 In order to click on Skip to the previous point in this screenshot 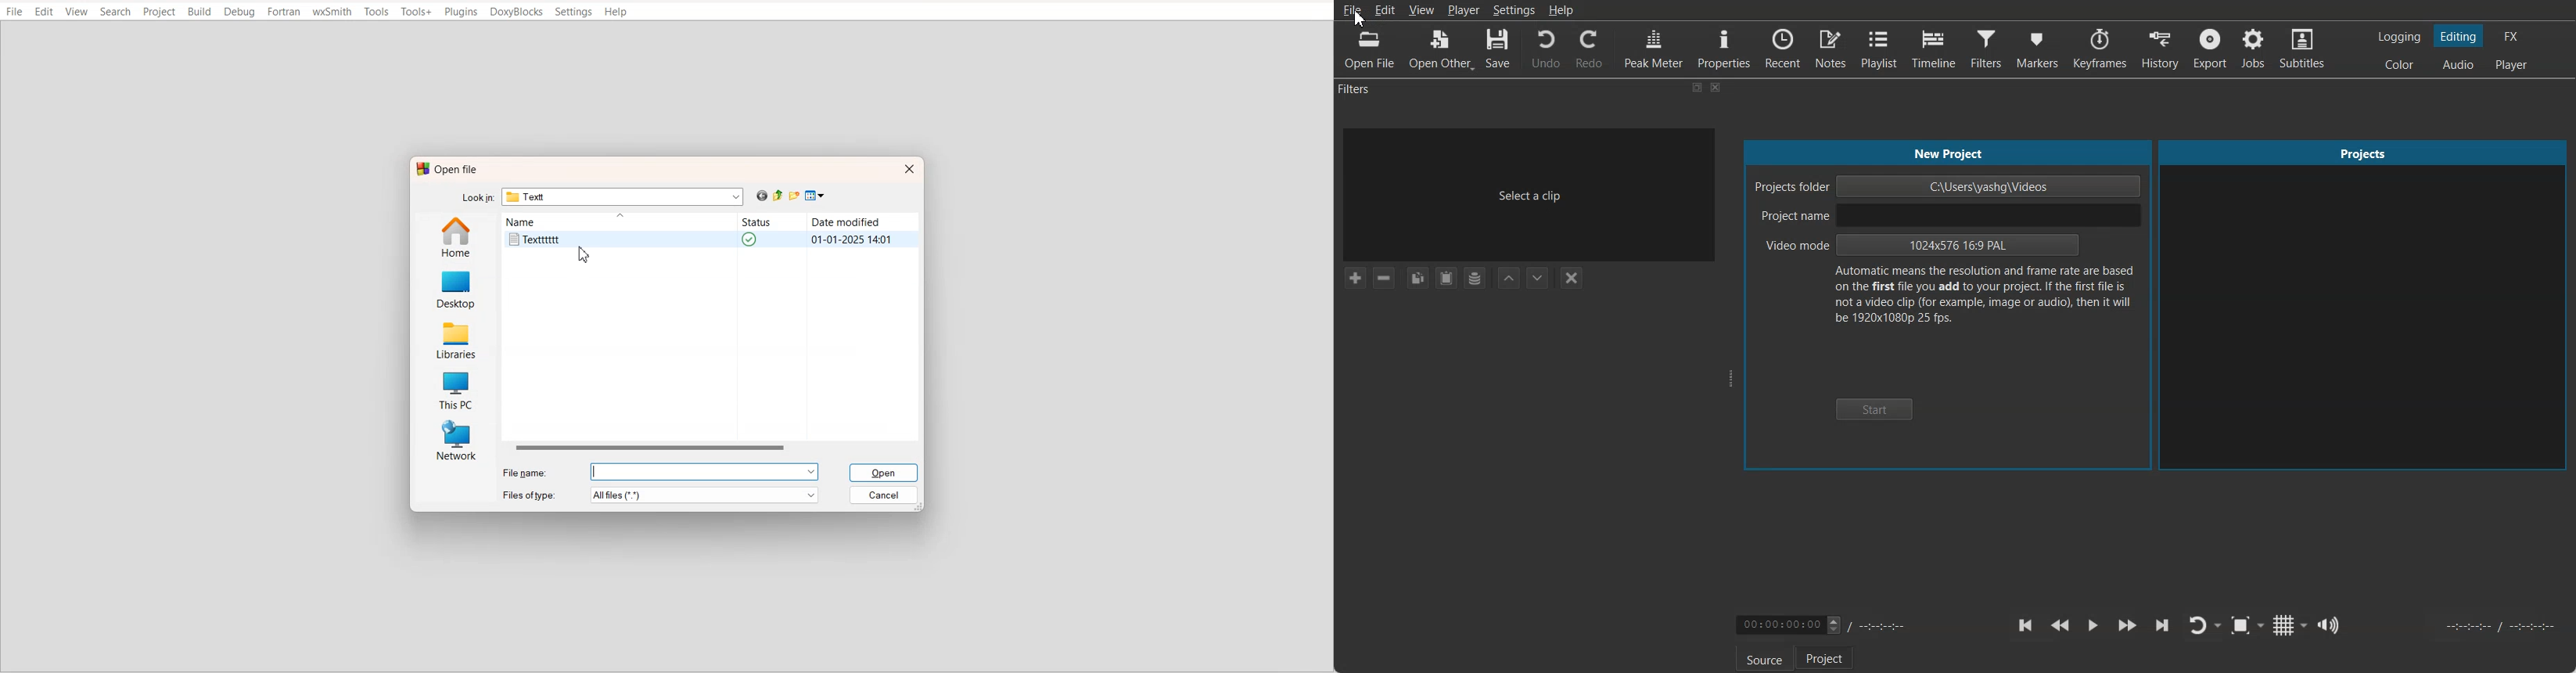, I will do `click(2026, 625)`.